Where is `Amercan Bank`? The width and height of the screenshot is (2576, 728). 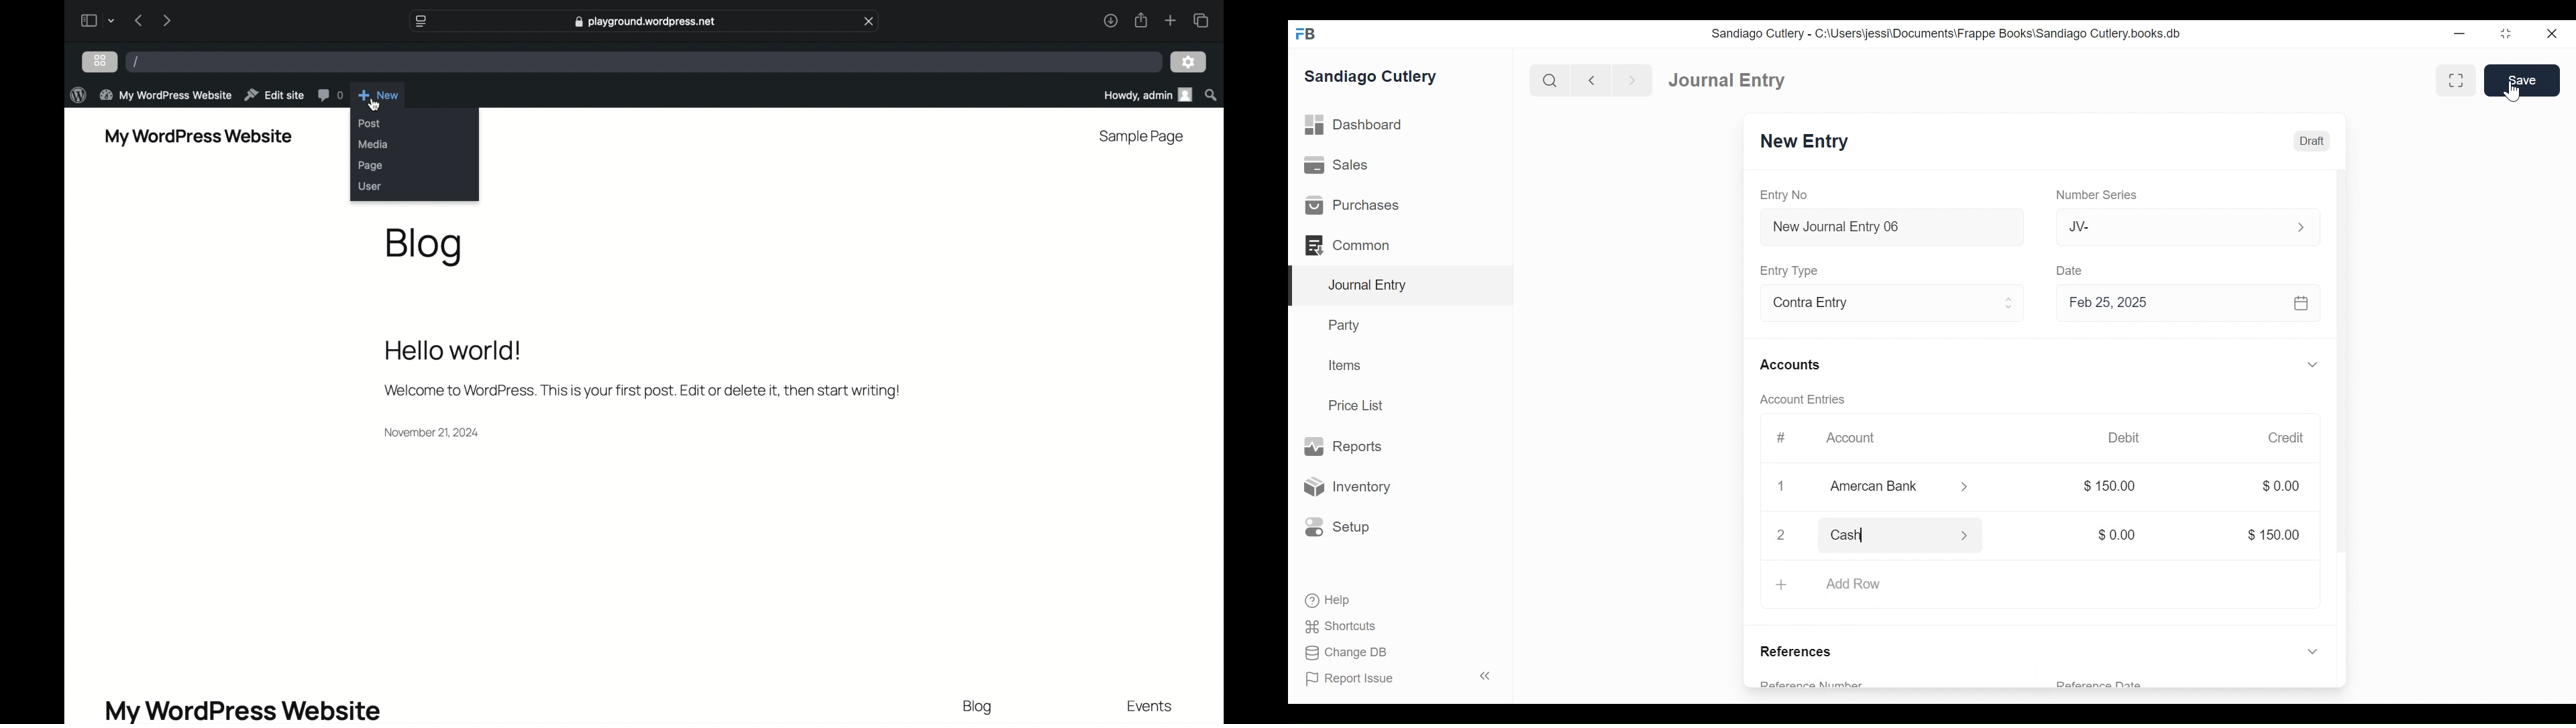 Amercan Bank is located at coordinates (1888, 488).